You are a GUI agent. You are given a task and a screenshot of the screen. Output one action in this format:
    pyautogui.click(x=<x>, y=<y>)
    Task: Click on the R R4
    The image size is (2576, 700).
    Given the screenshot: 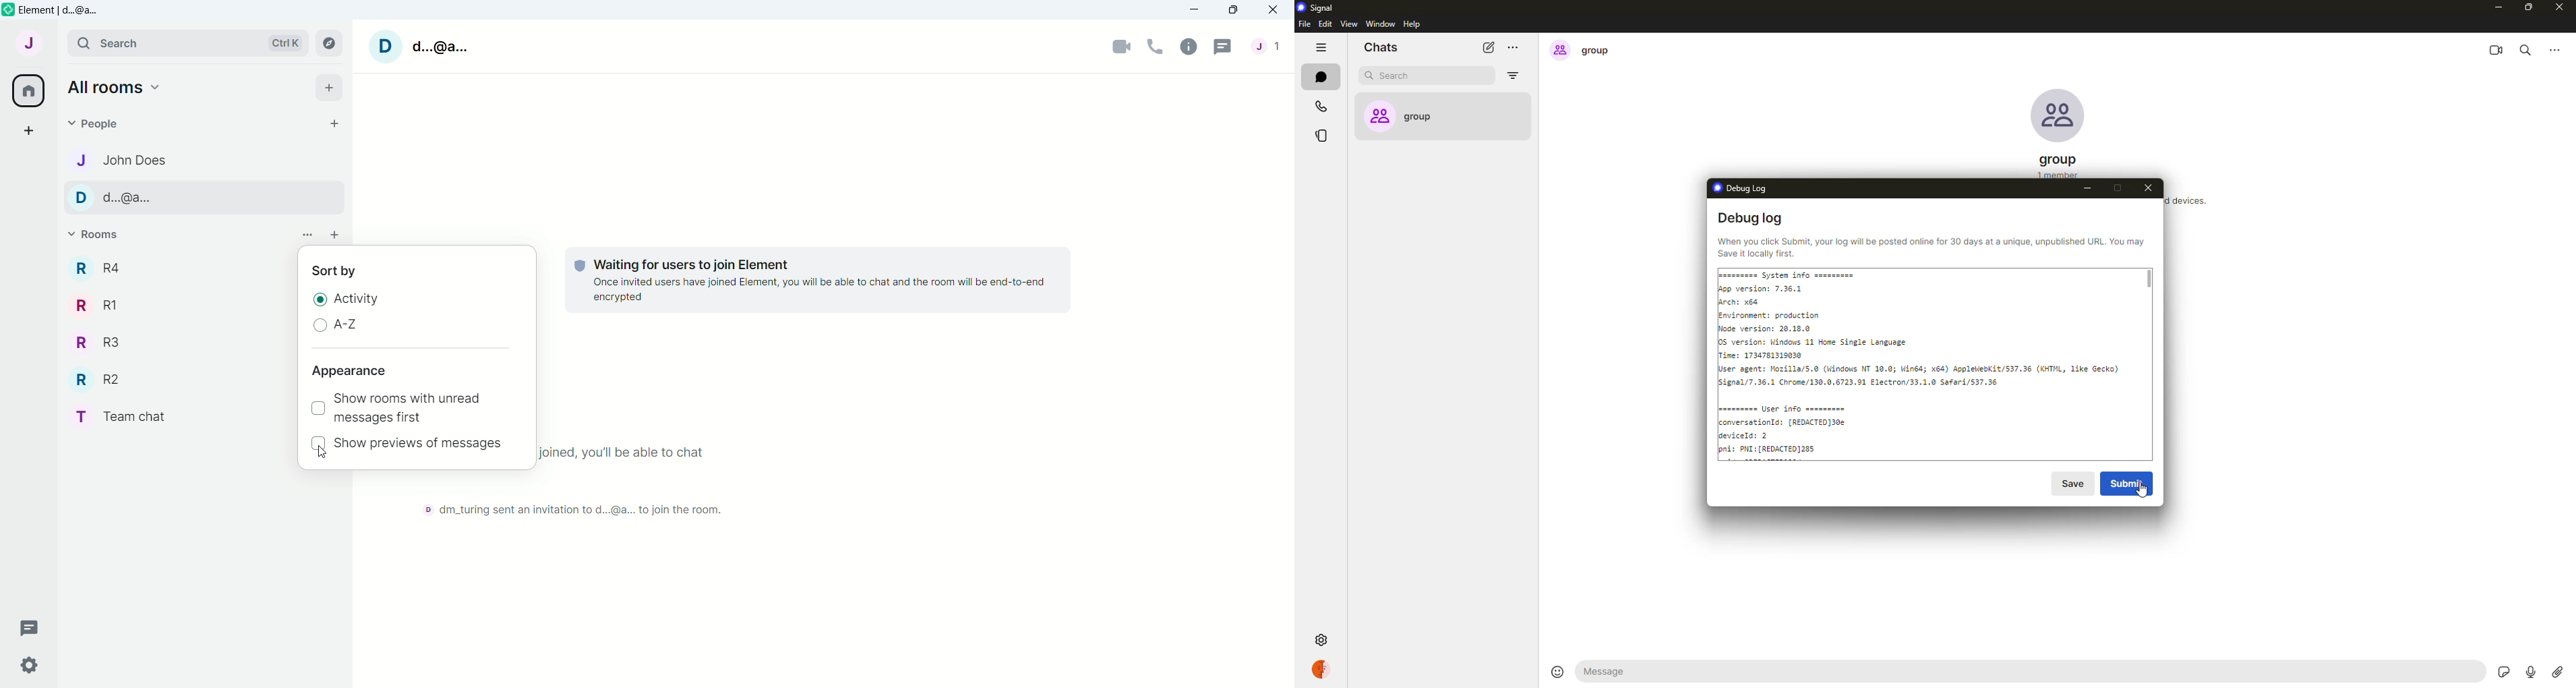 What is the action you would take?
    pyautogui.click(x=119, y=267)
    